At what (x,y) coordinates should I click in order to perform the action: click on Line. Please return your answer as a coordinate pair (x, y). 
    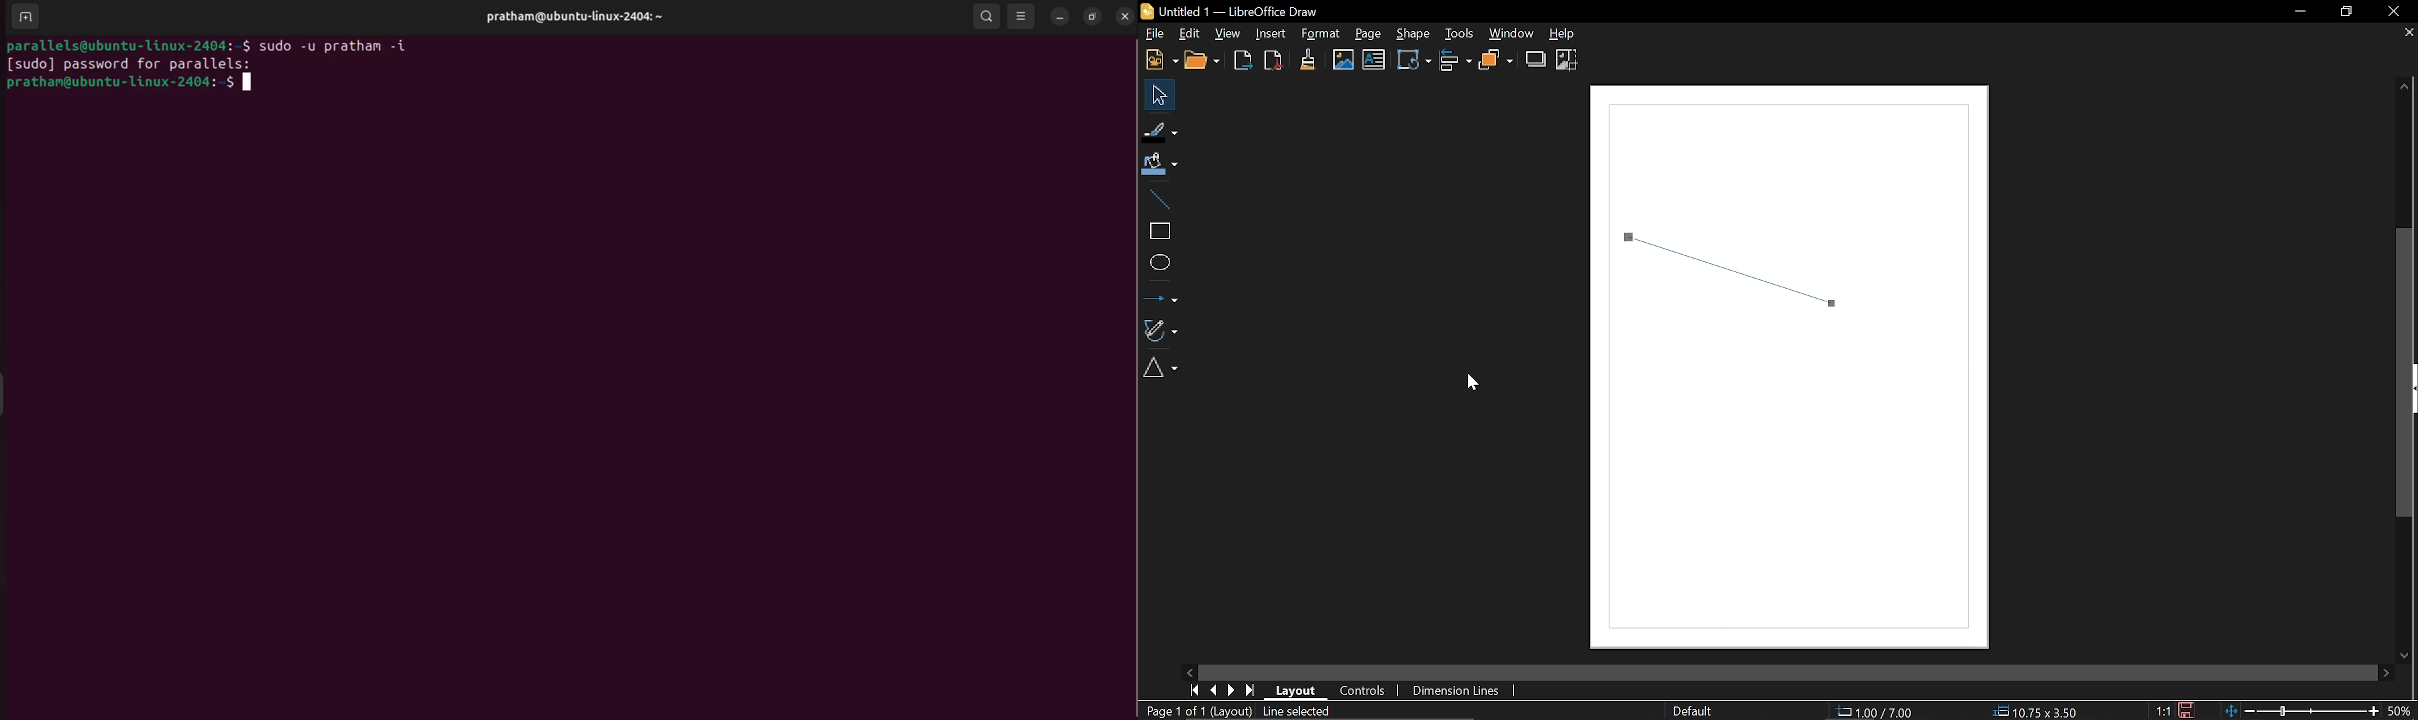
    Looking at the image, I should click on (1158, 197).